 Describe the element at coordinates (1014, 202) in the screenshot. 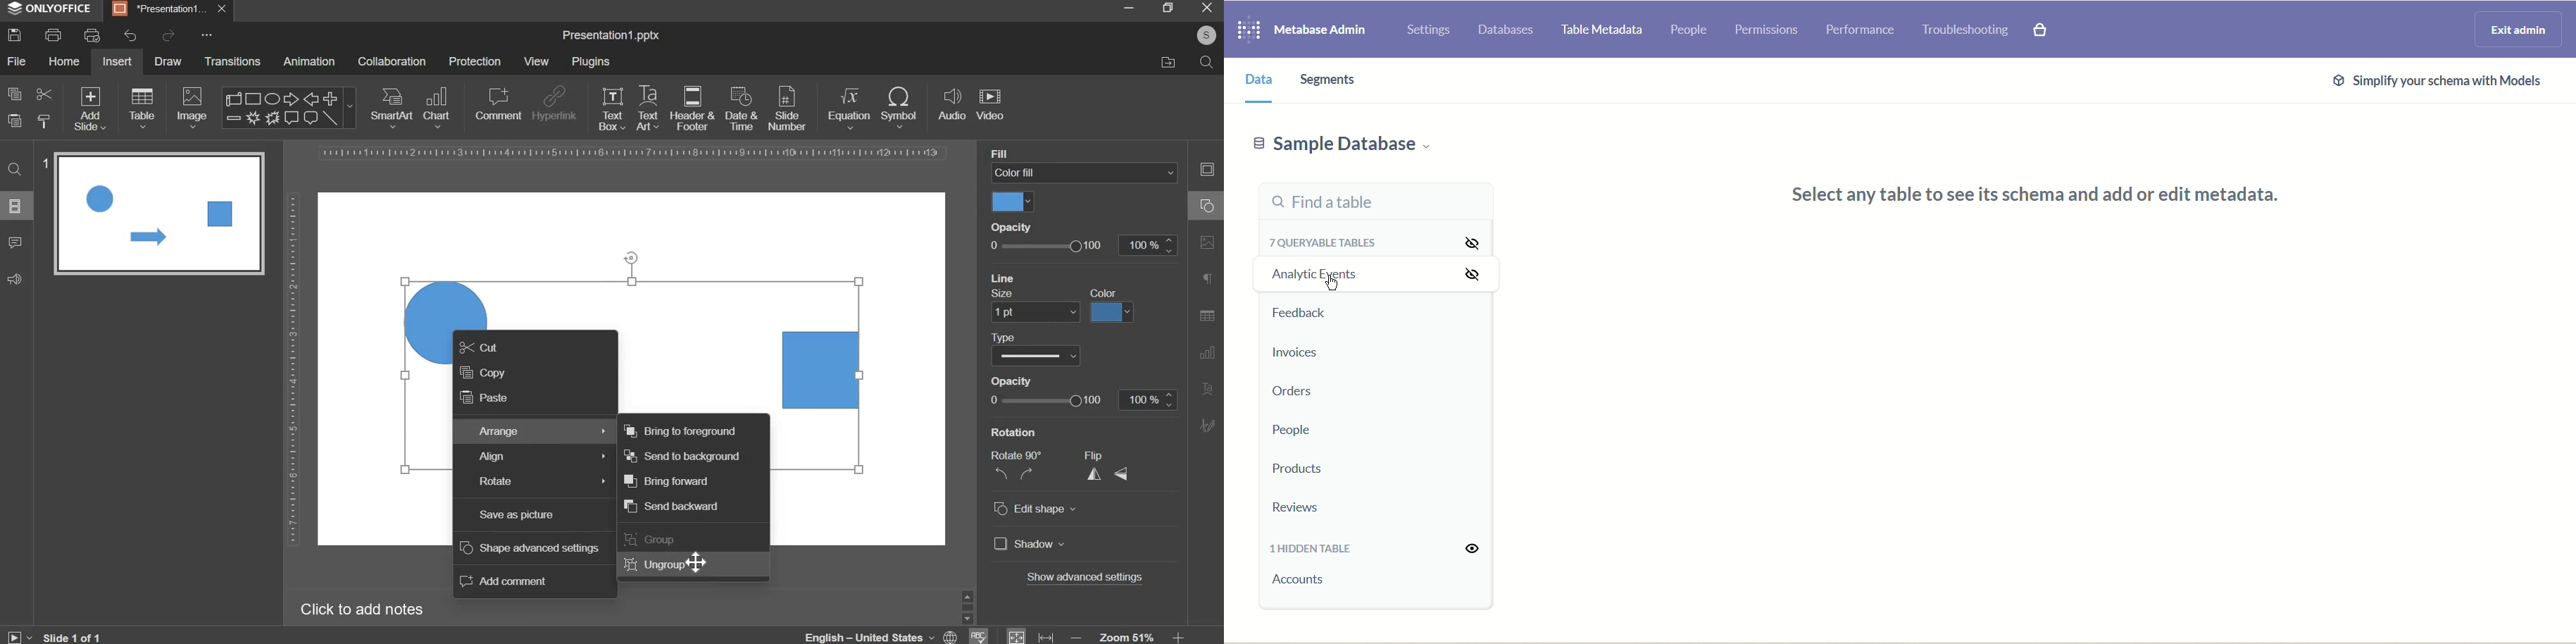

I see `color fill` at that location.